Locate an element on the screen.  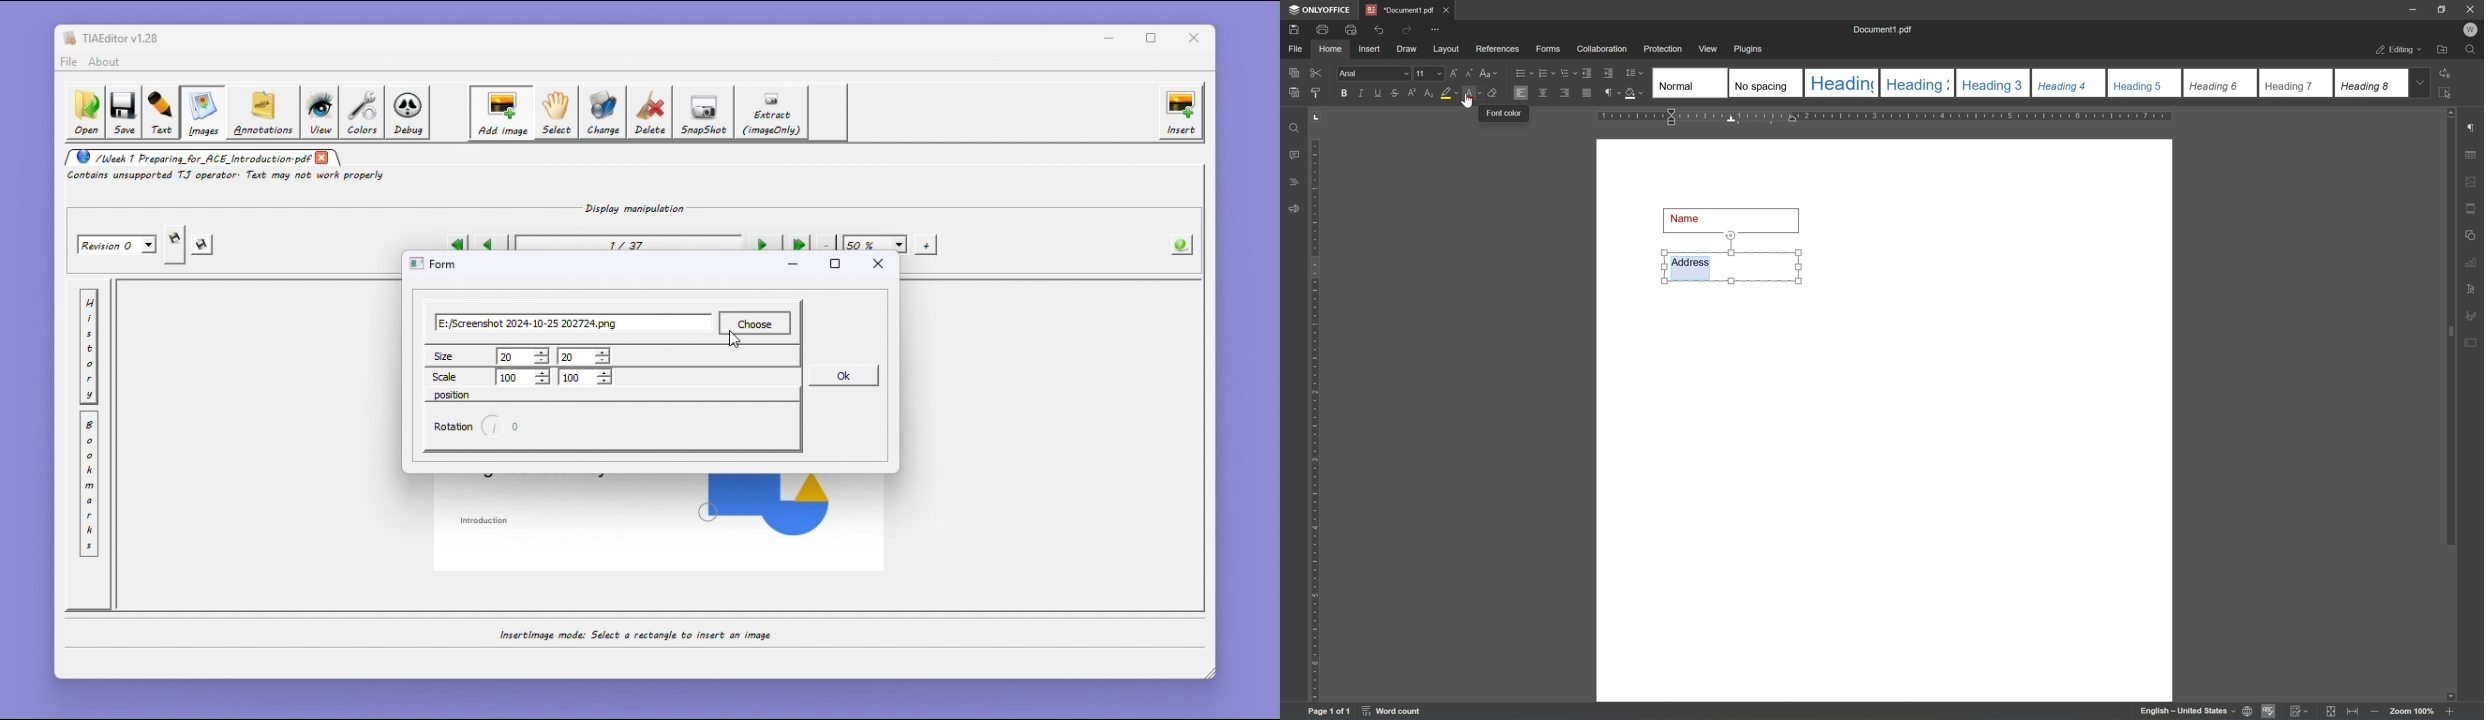
20 is located at coordinates (584, 356).